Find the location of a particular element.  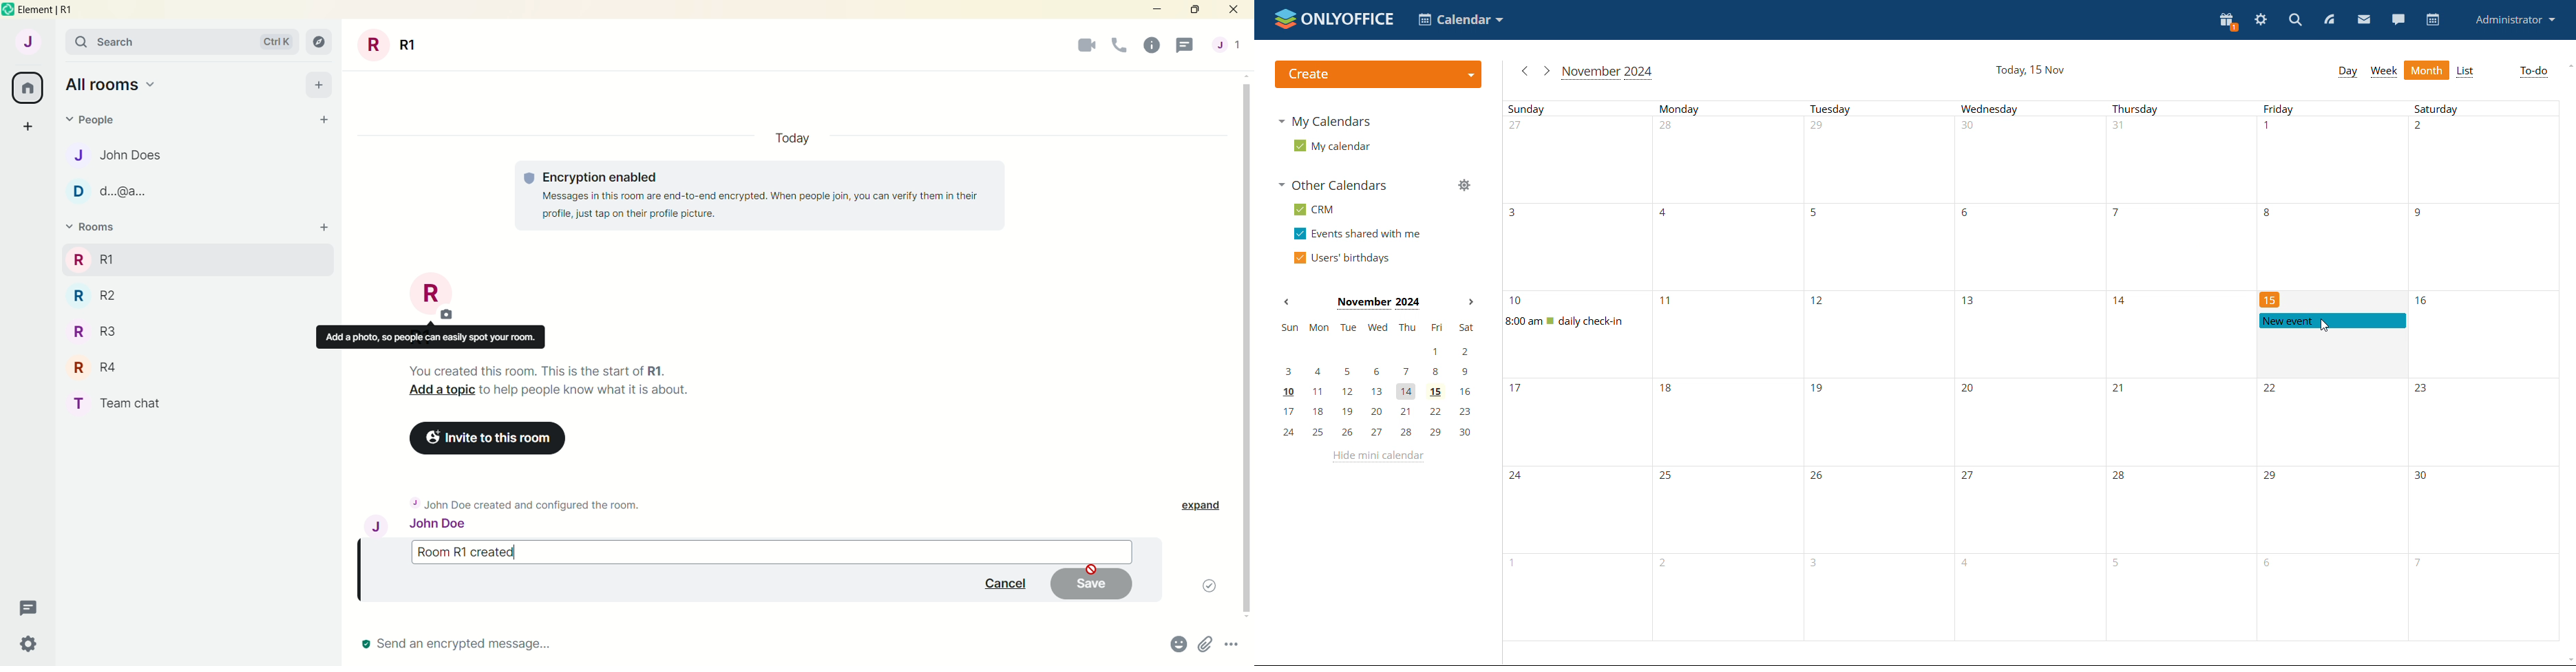

emoji is located at coordinates (1177, 646).